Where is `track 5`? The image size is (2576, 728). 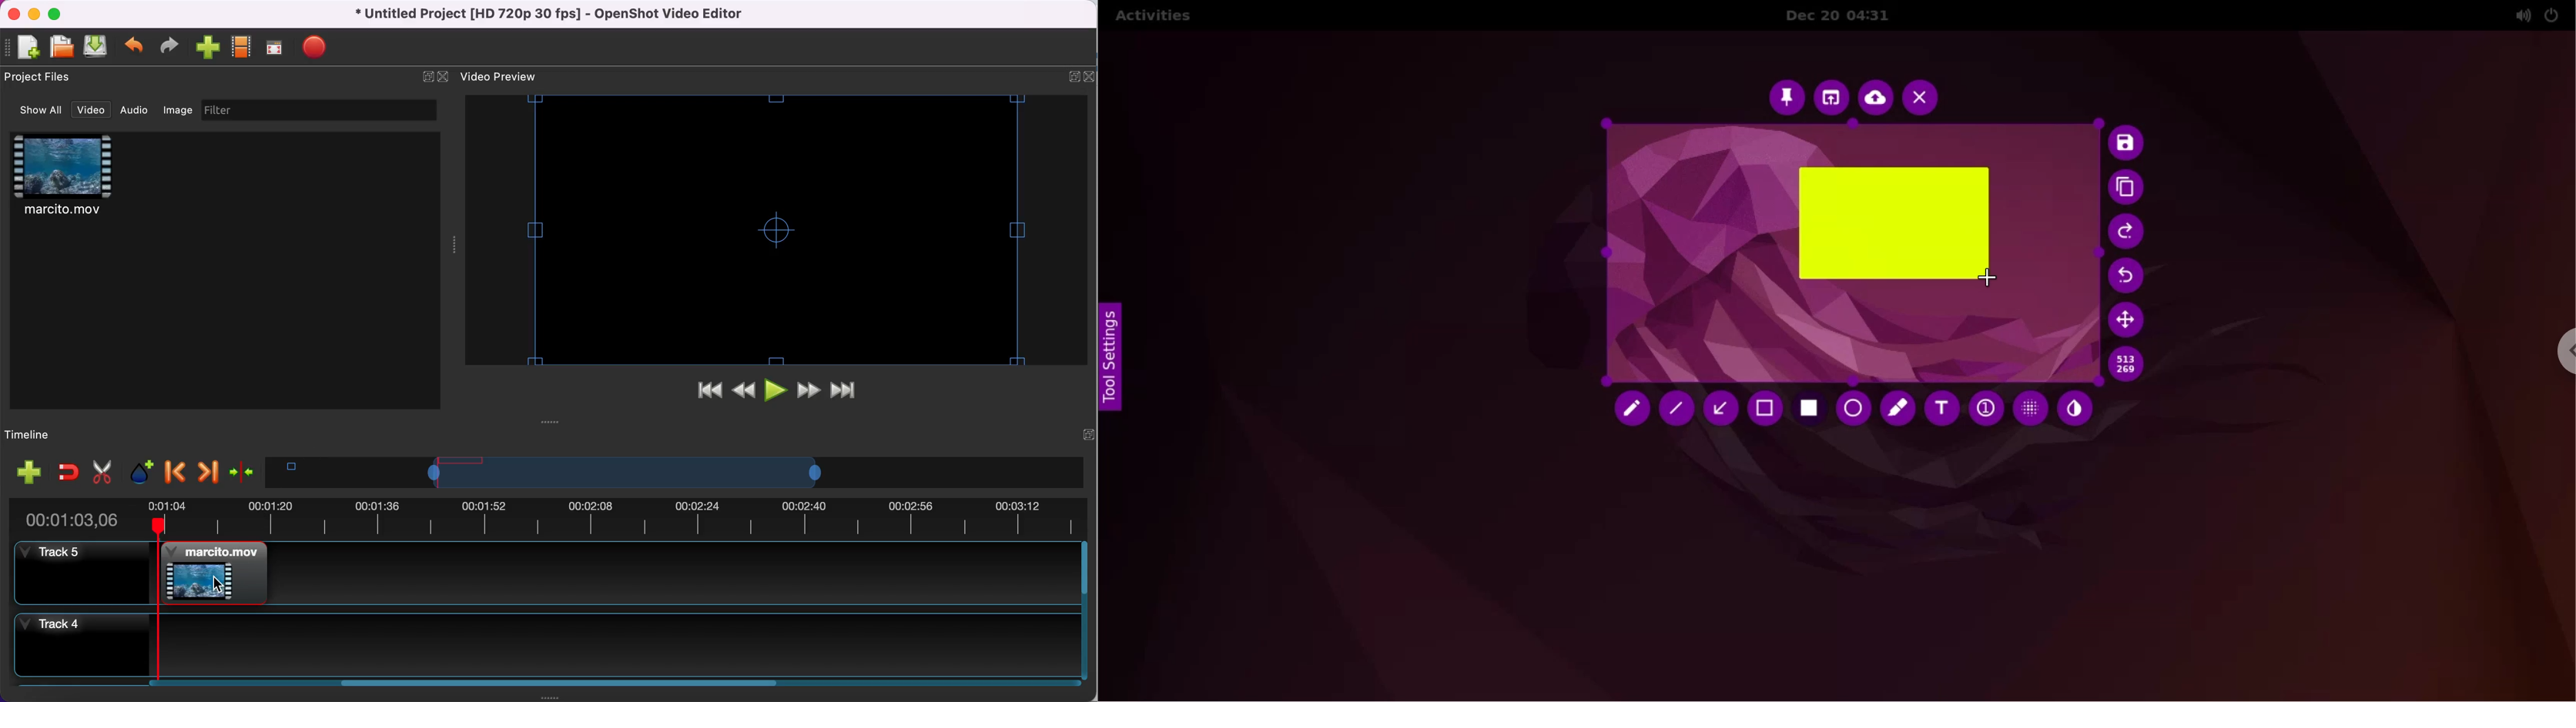 track 5 is located at coordinates (542, 573).